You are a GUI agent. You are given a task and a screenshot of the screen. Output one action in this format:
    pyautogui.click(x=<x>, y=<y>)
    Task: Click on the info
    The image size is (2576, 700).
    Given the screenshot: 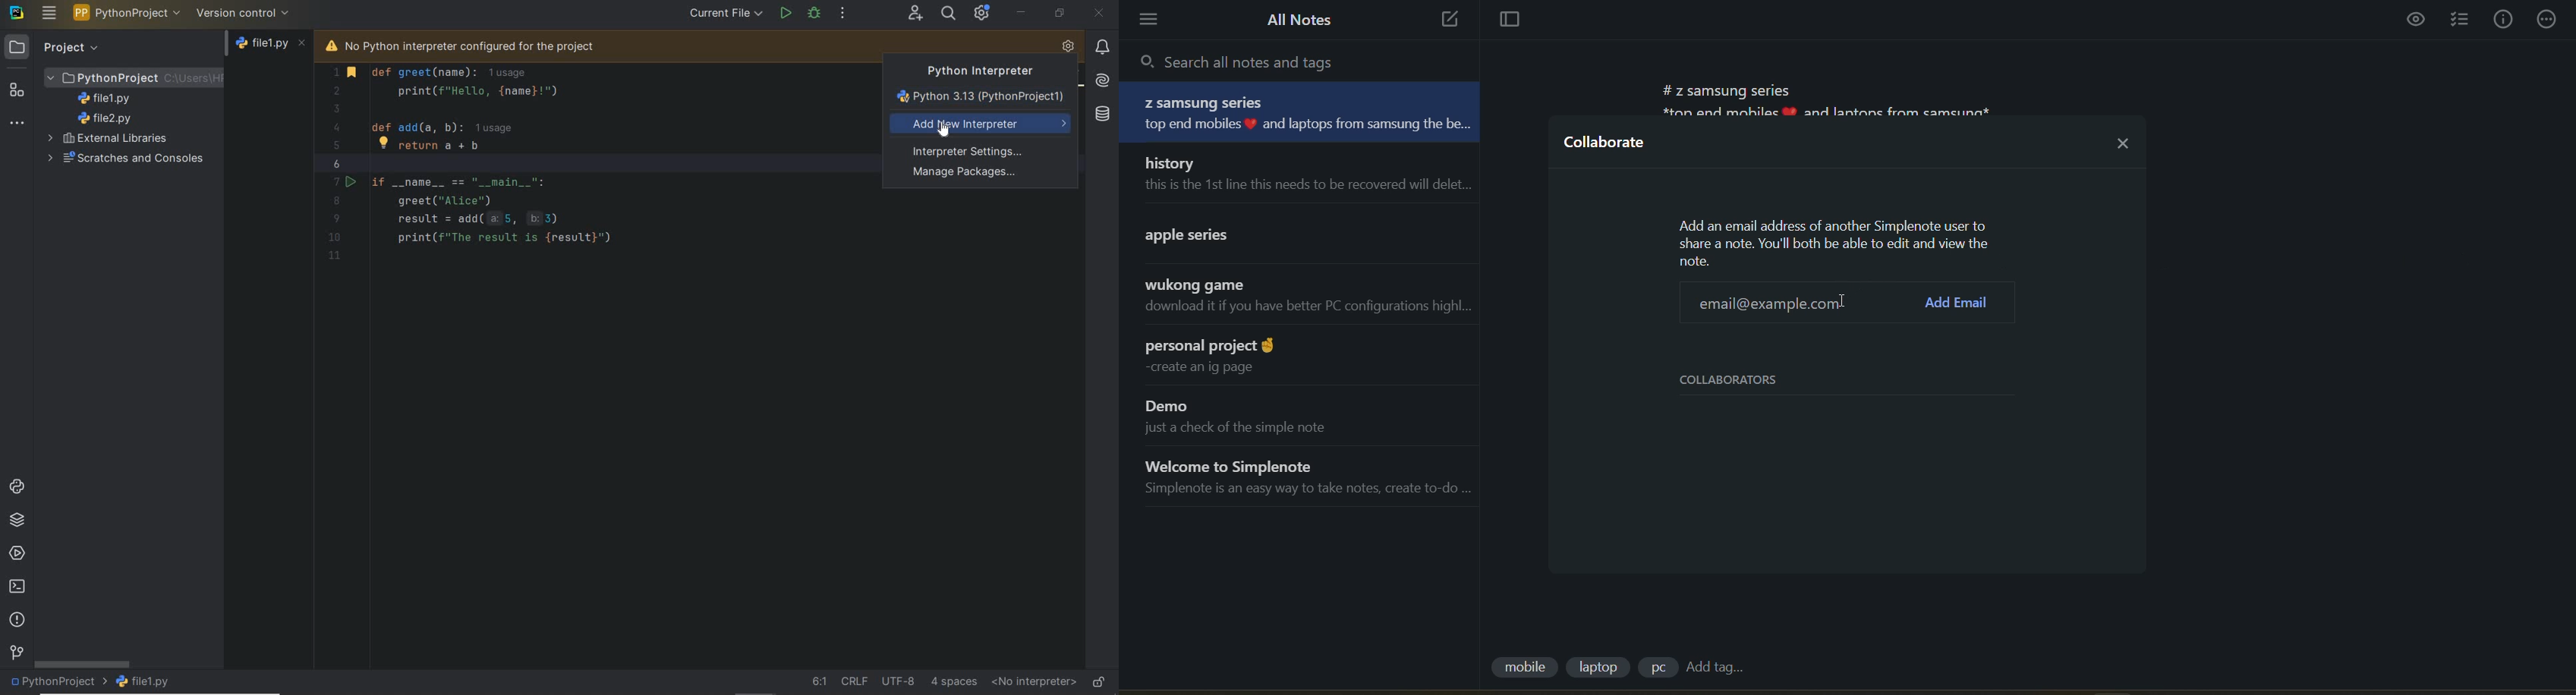 What is the action you would take?
    pyautogui.click(x=2503, y=20)
    